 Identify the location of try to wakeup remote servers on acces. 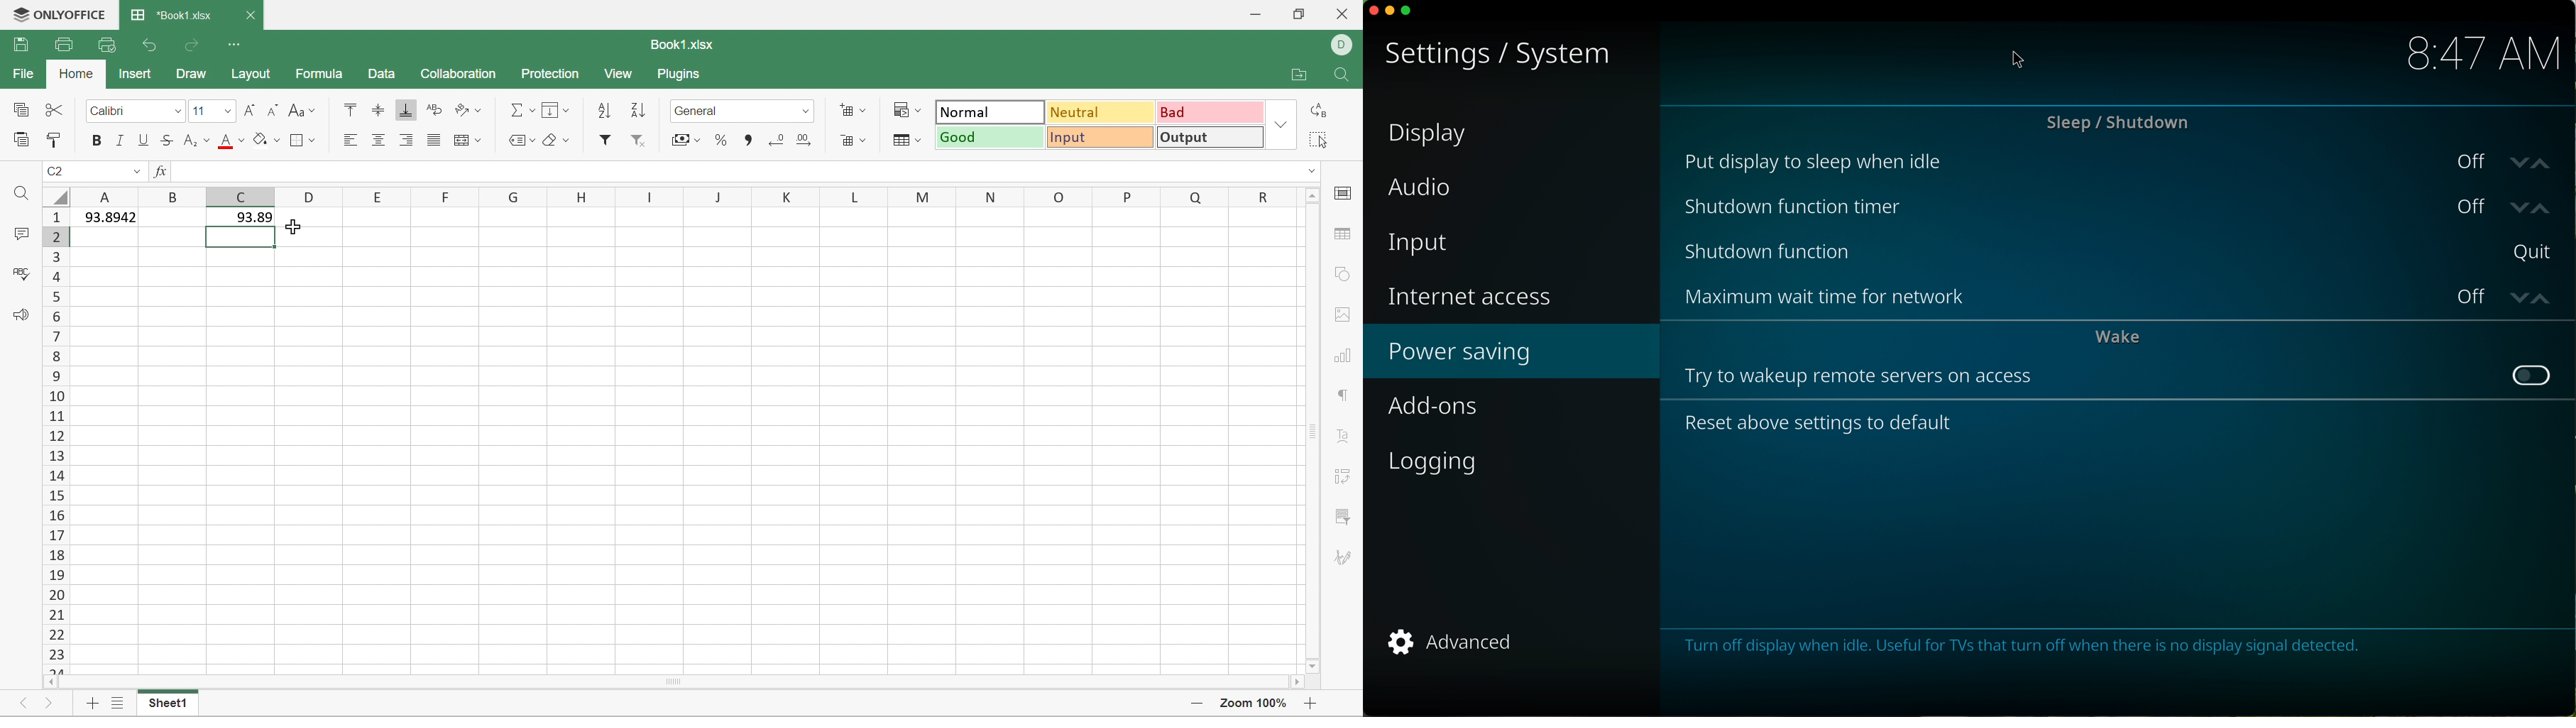
(1860, 374).